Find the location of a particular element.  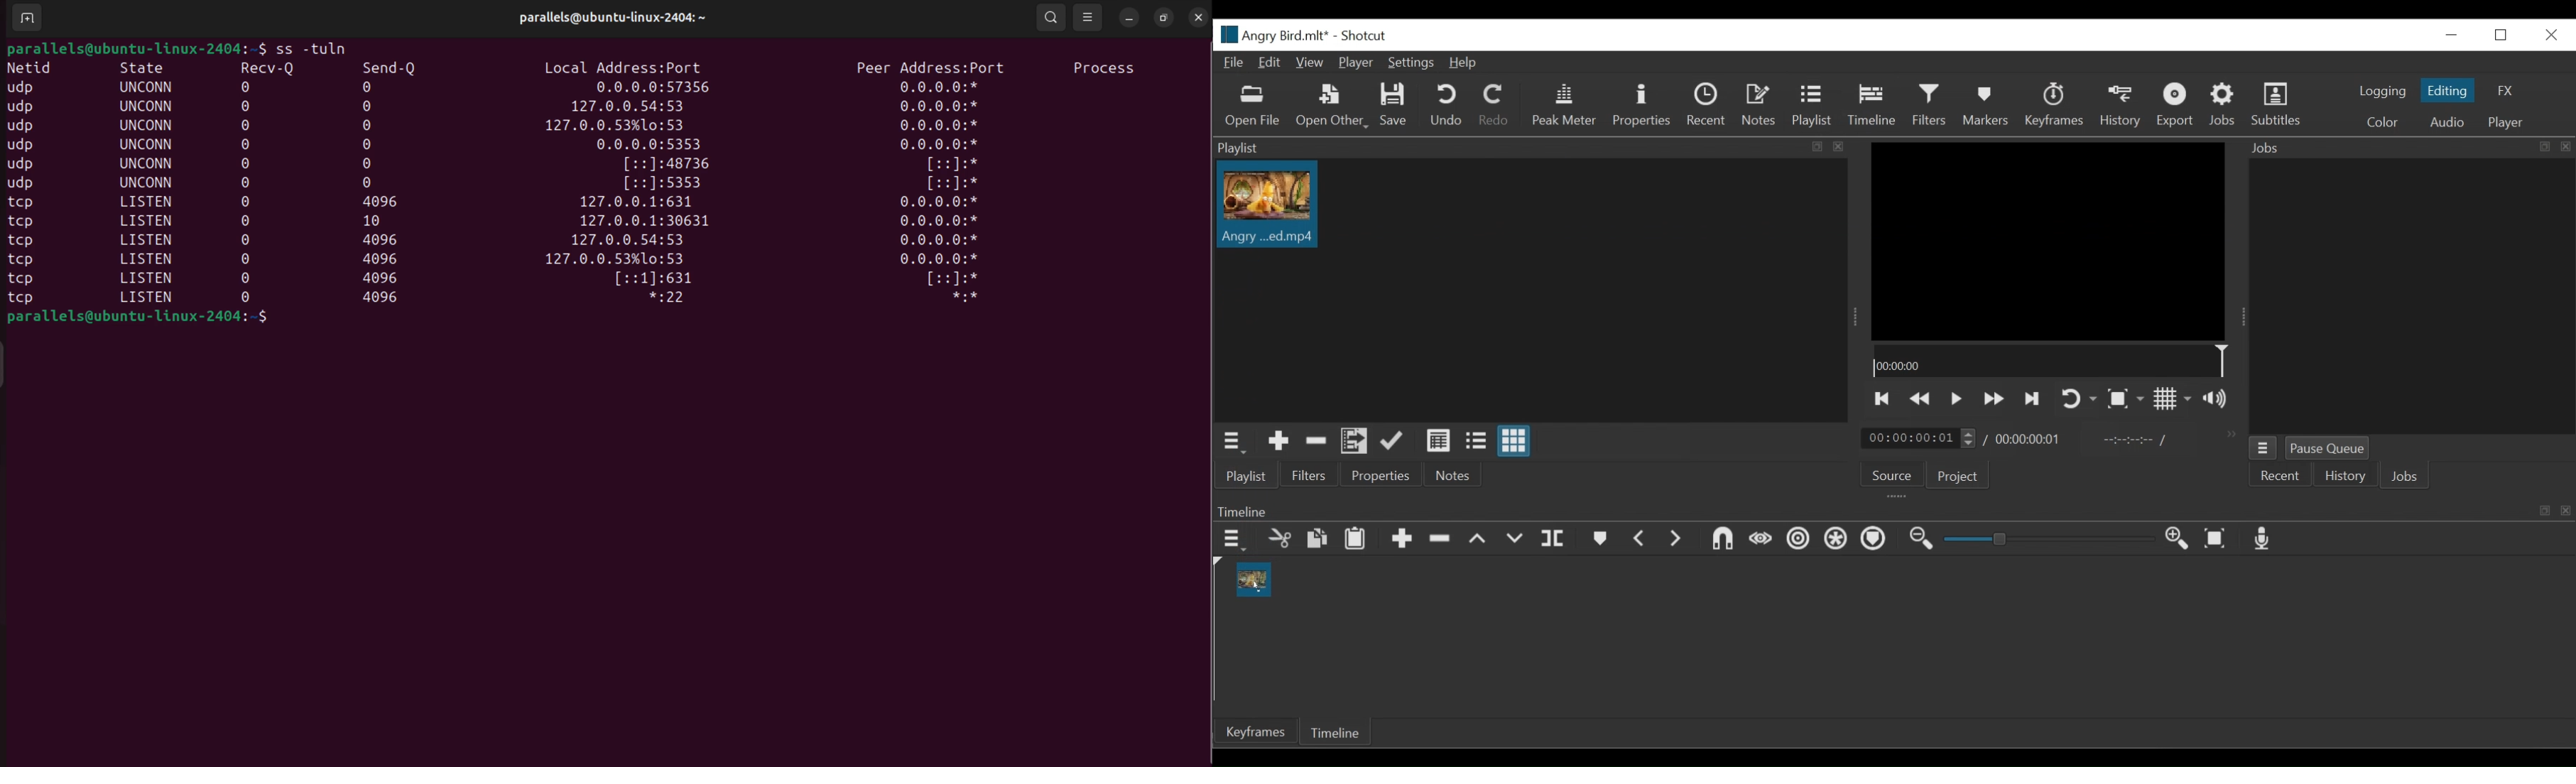

Remove cut is located at coordinates (1440, 537).